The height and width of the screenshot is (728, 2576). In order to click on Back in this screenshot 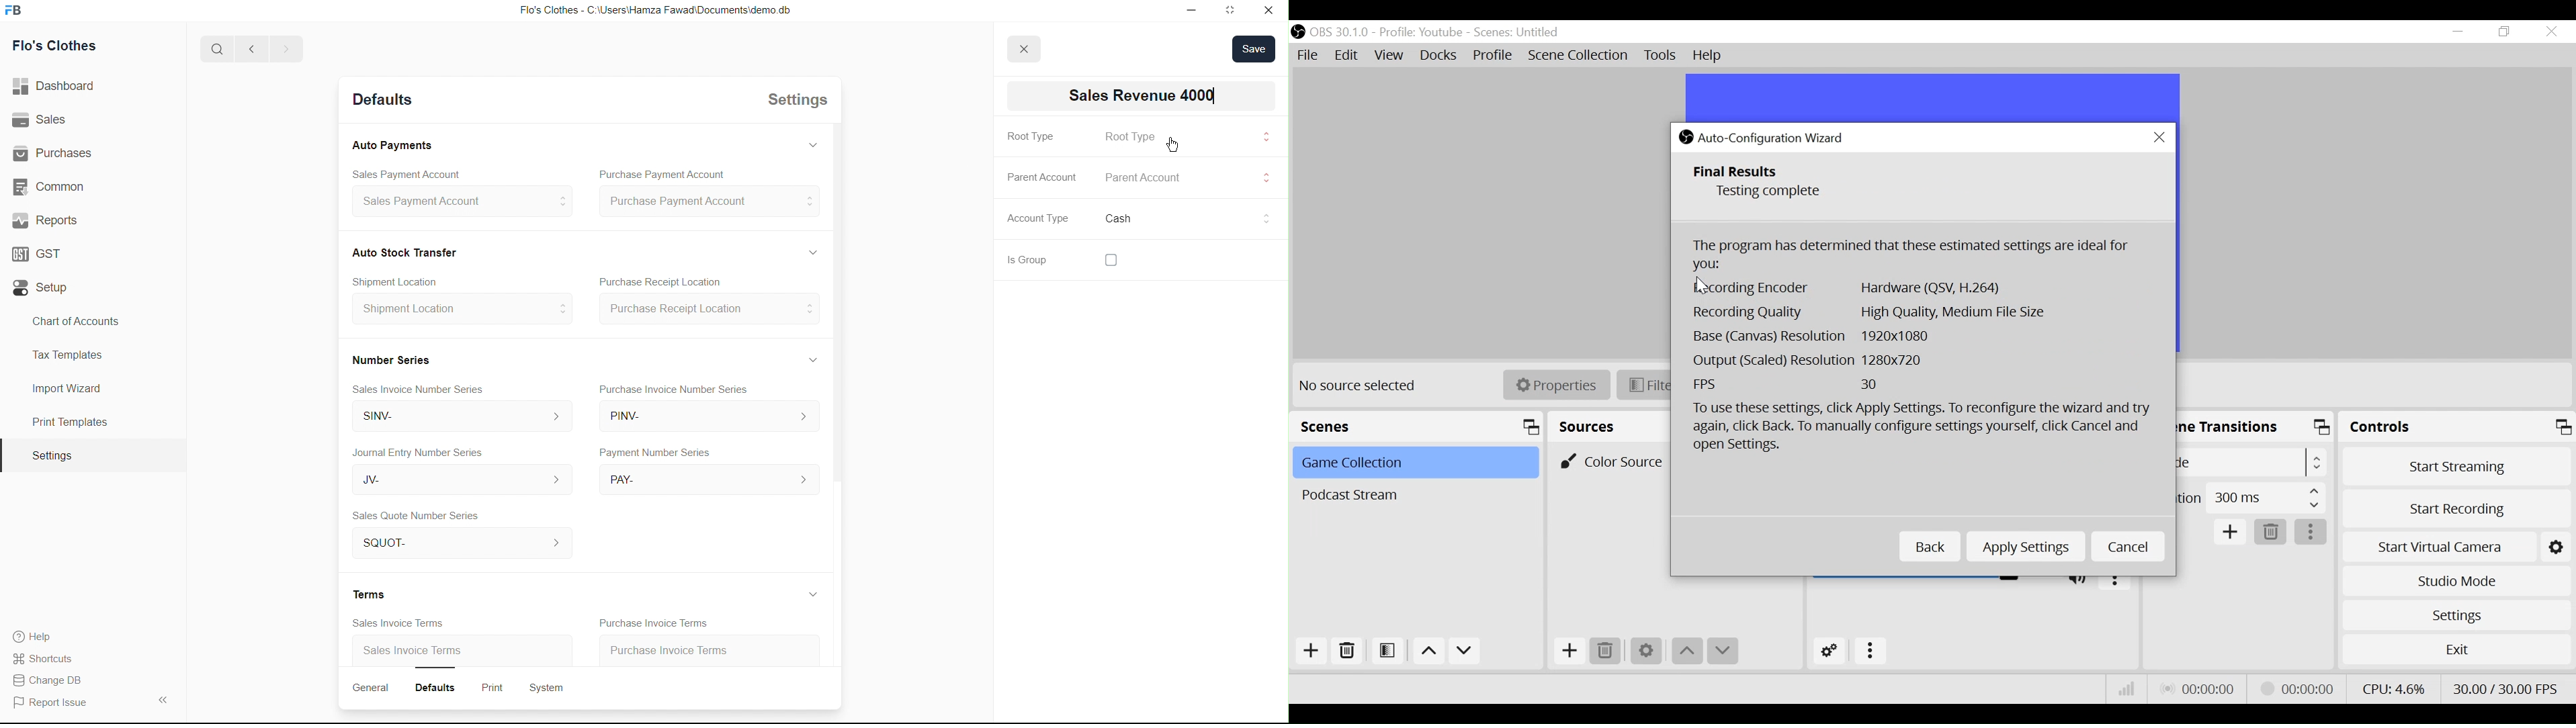, I will do `click(247, 50)`.